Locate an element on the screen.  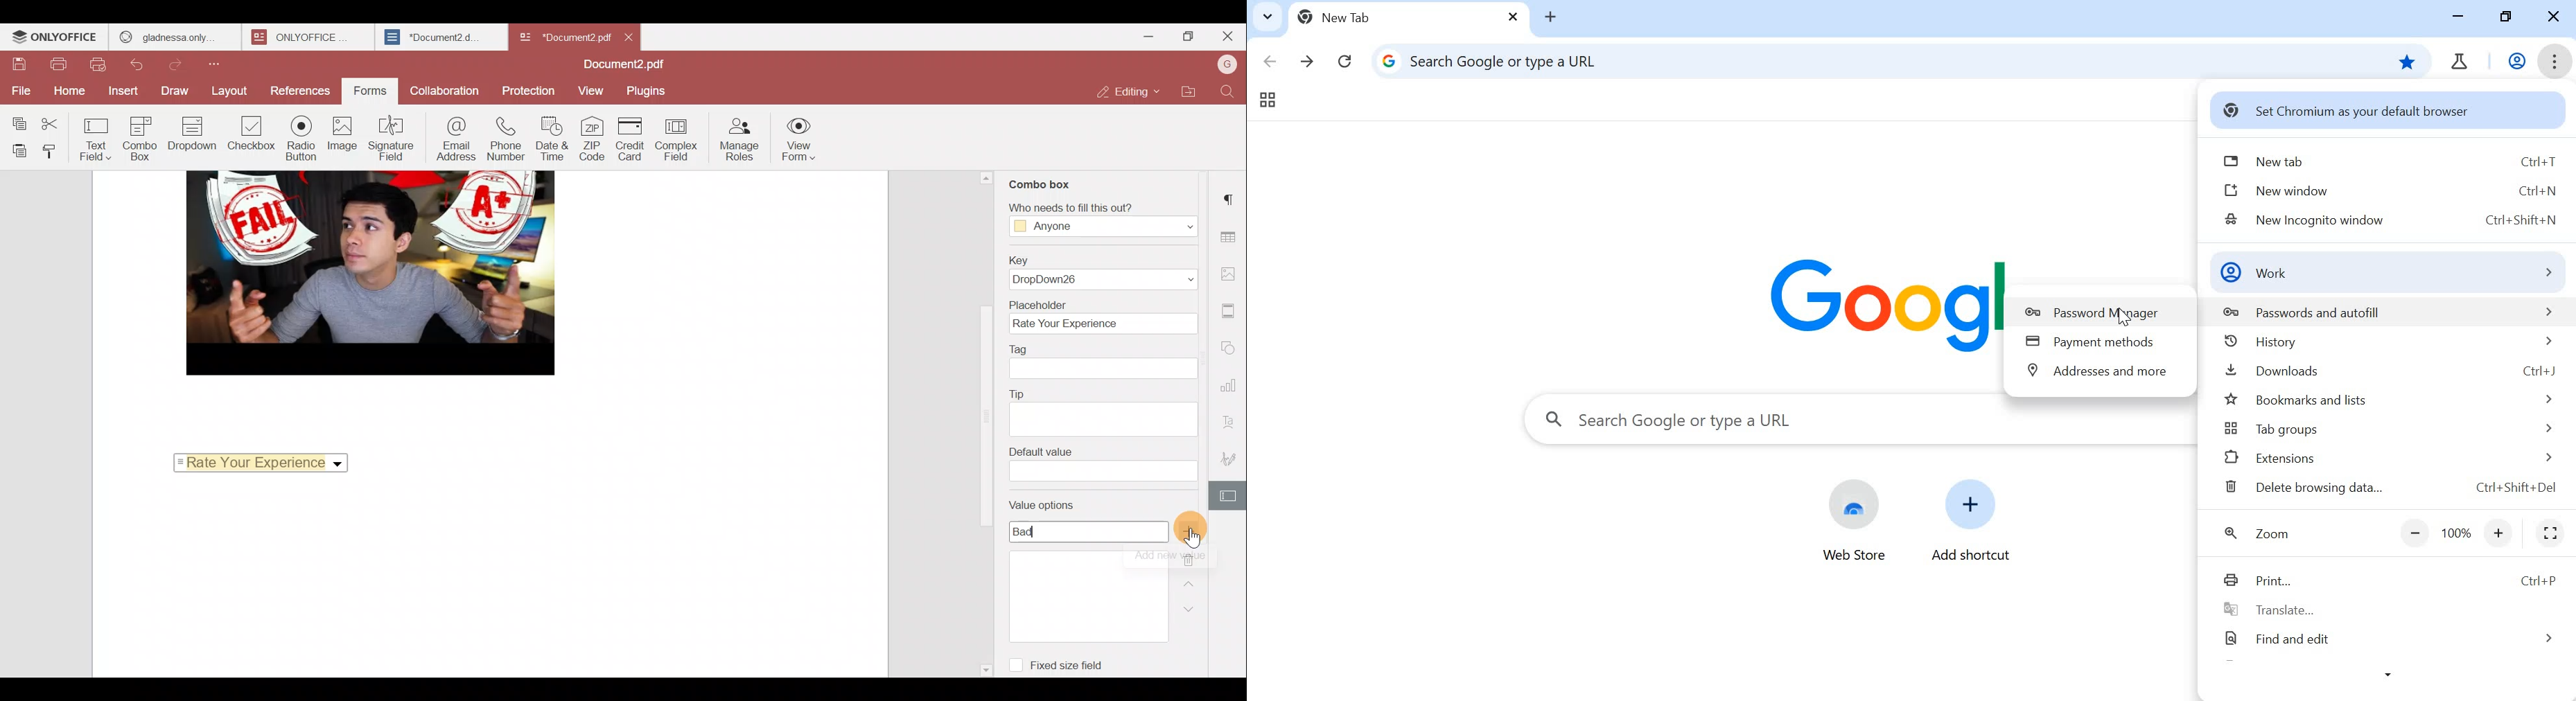
Signature field is located at coordinates (391, 138).